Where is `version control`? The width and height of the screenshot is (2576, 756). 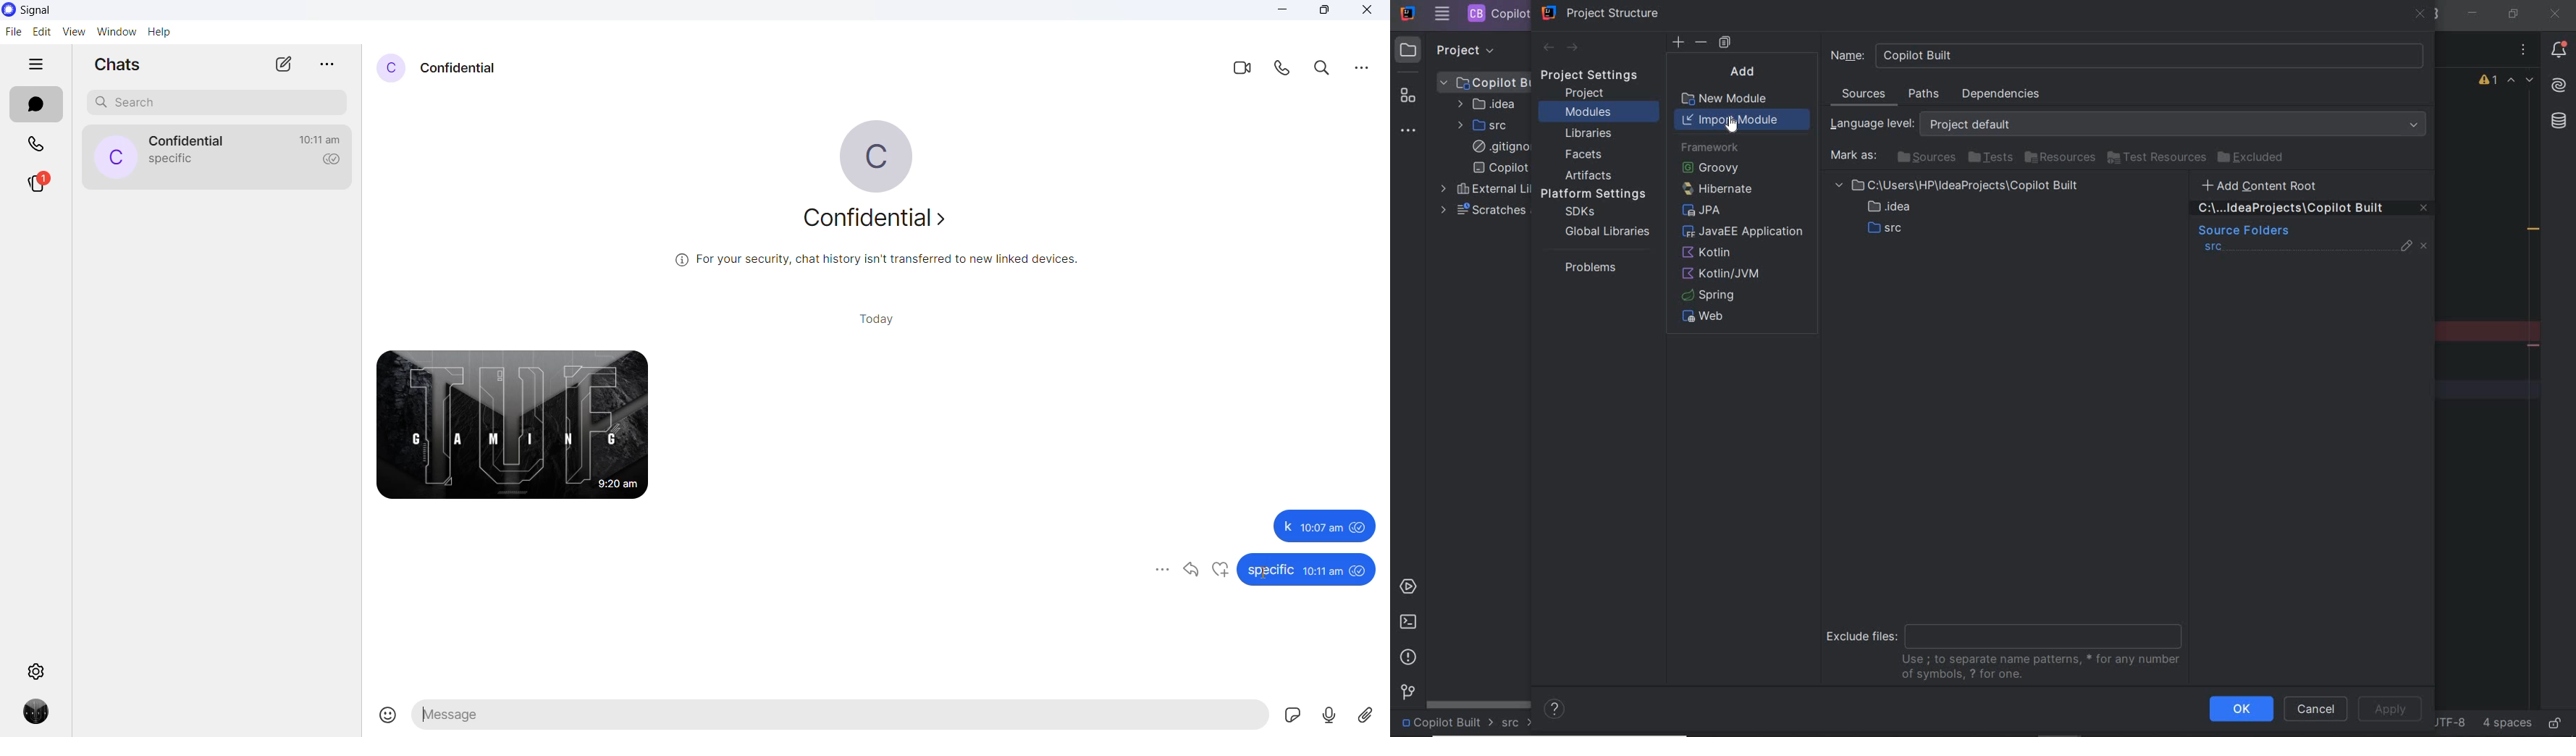
version control is located at coordinates (1406, 693).